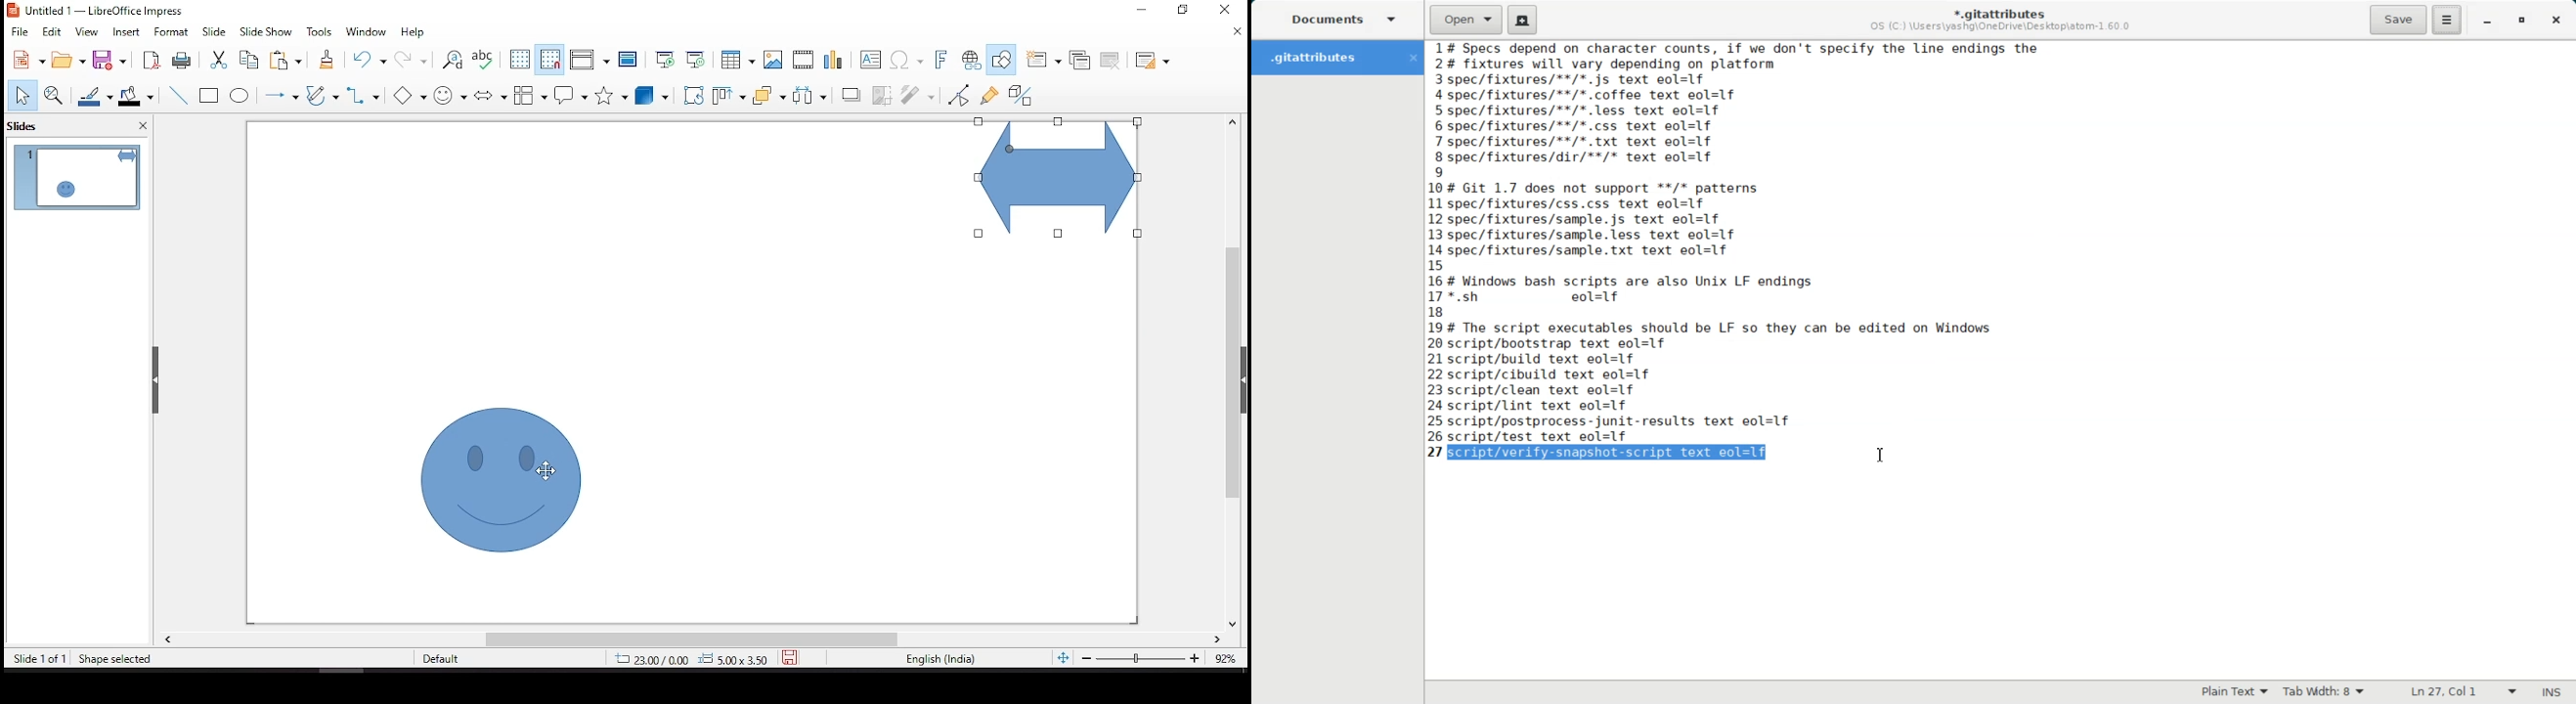 The width and height of the screenshot is (2576, 728). What do you see at coordinates (172, 31) in the screenshot?
I see `format` at bounding box center [172, 31].